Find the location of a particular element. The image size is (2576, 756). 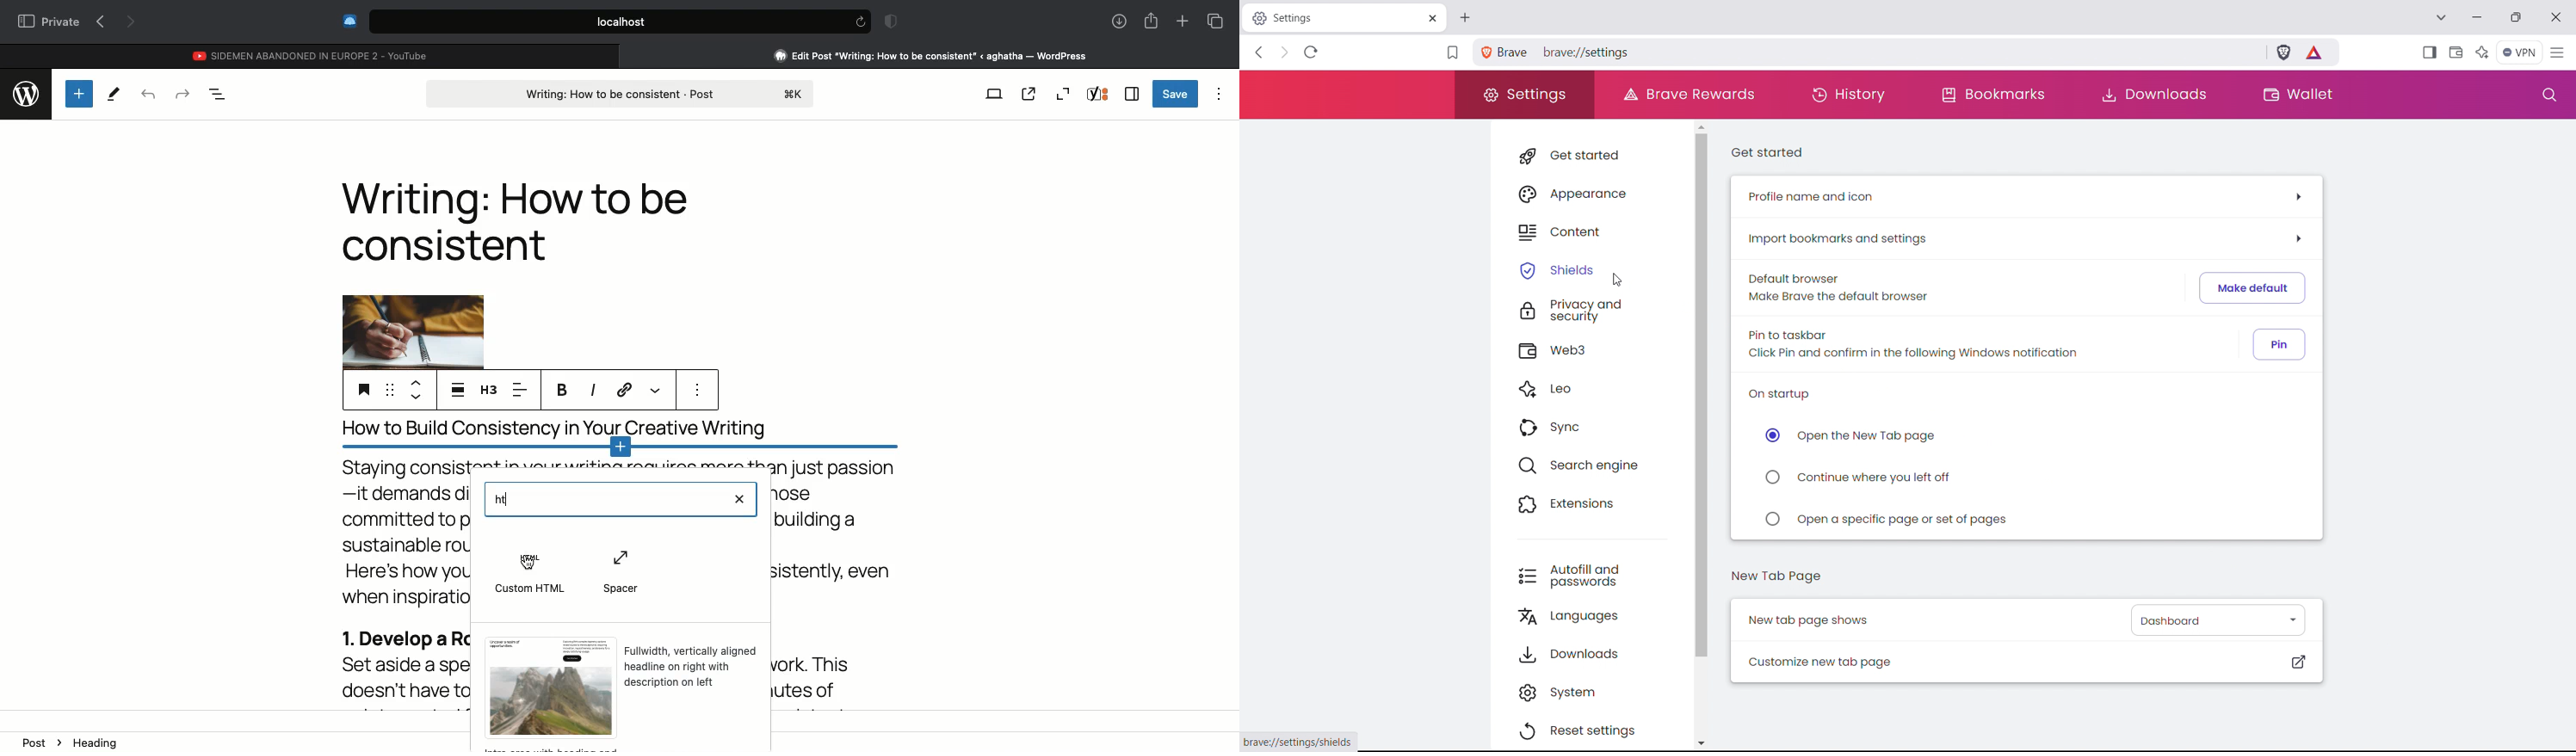

Save is located at coordinates (1176, 94).